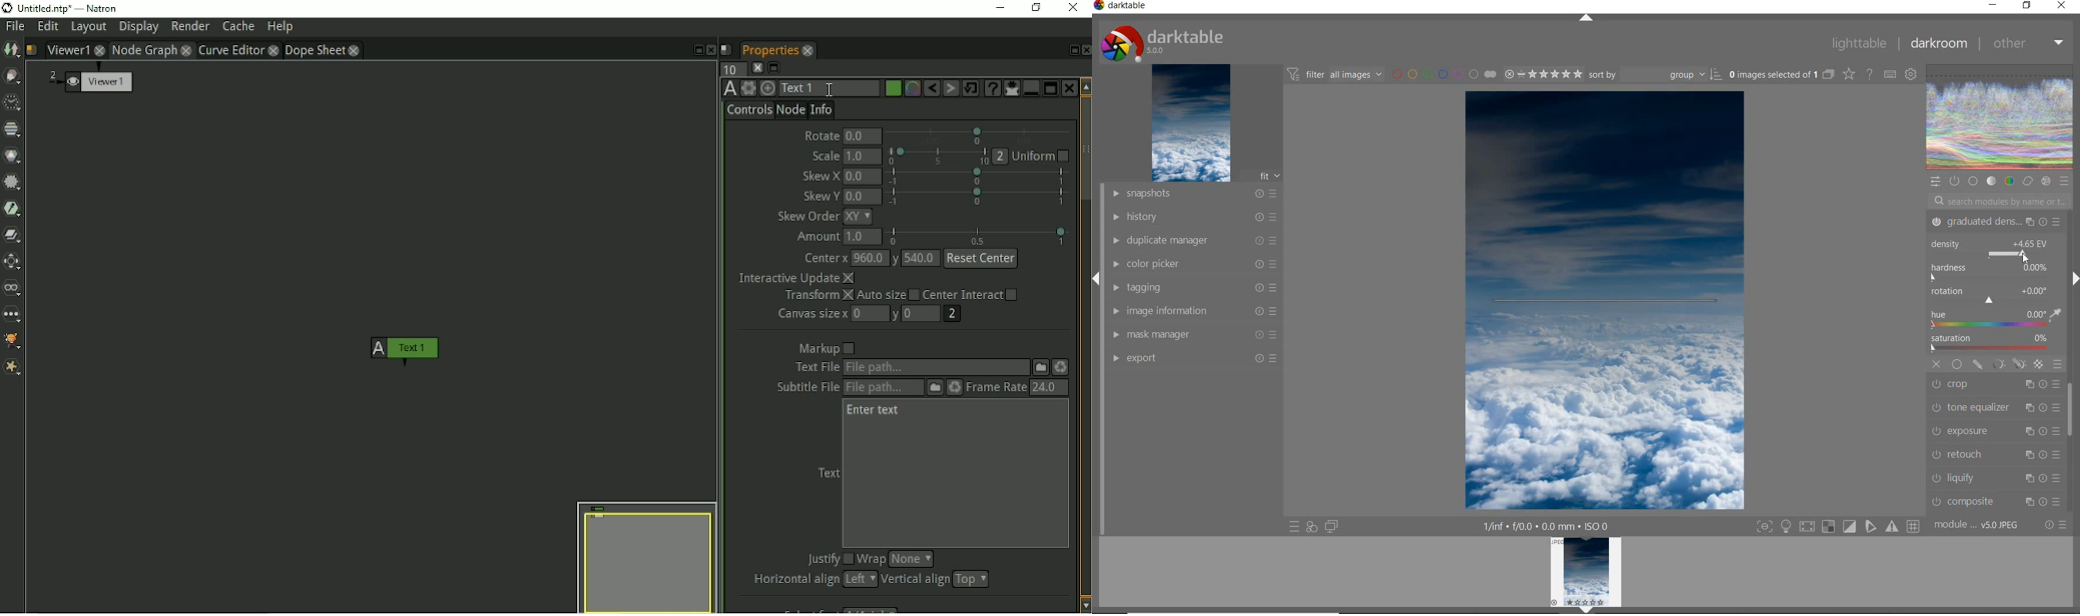 Image resolution: width=2100 pixels, height=616 pixels. Describe the element at coordinates (1848, 75) in the screenshot. I see `CHANGE TYPE OF OVERLAY` at that location.